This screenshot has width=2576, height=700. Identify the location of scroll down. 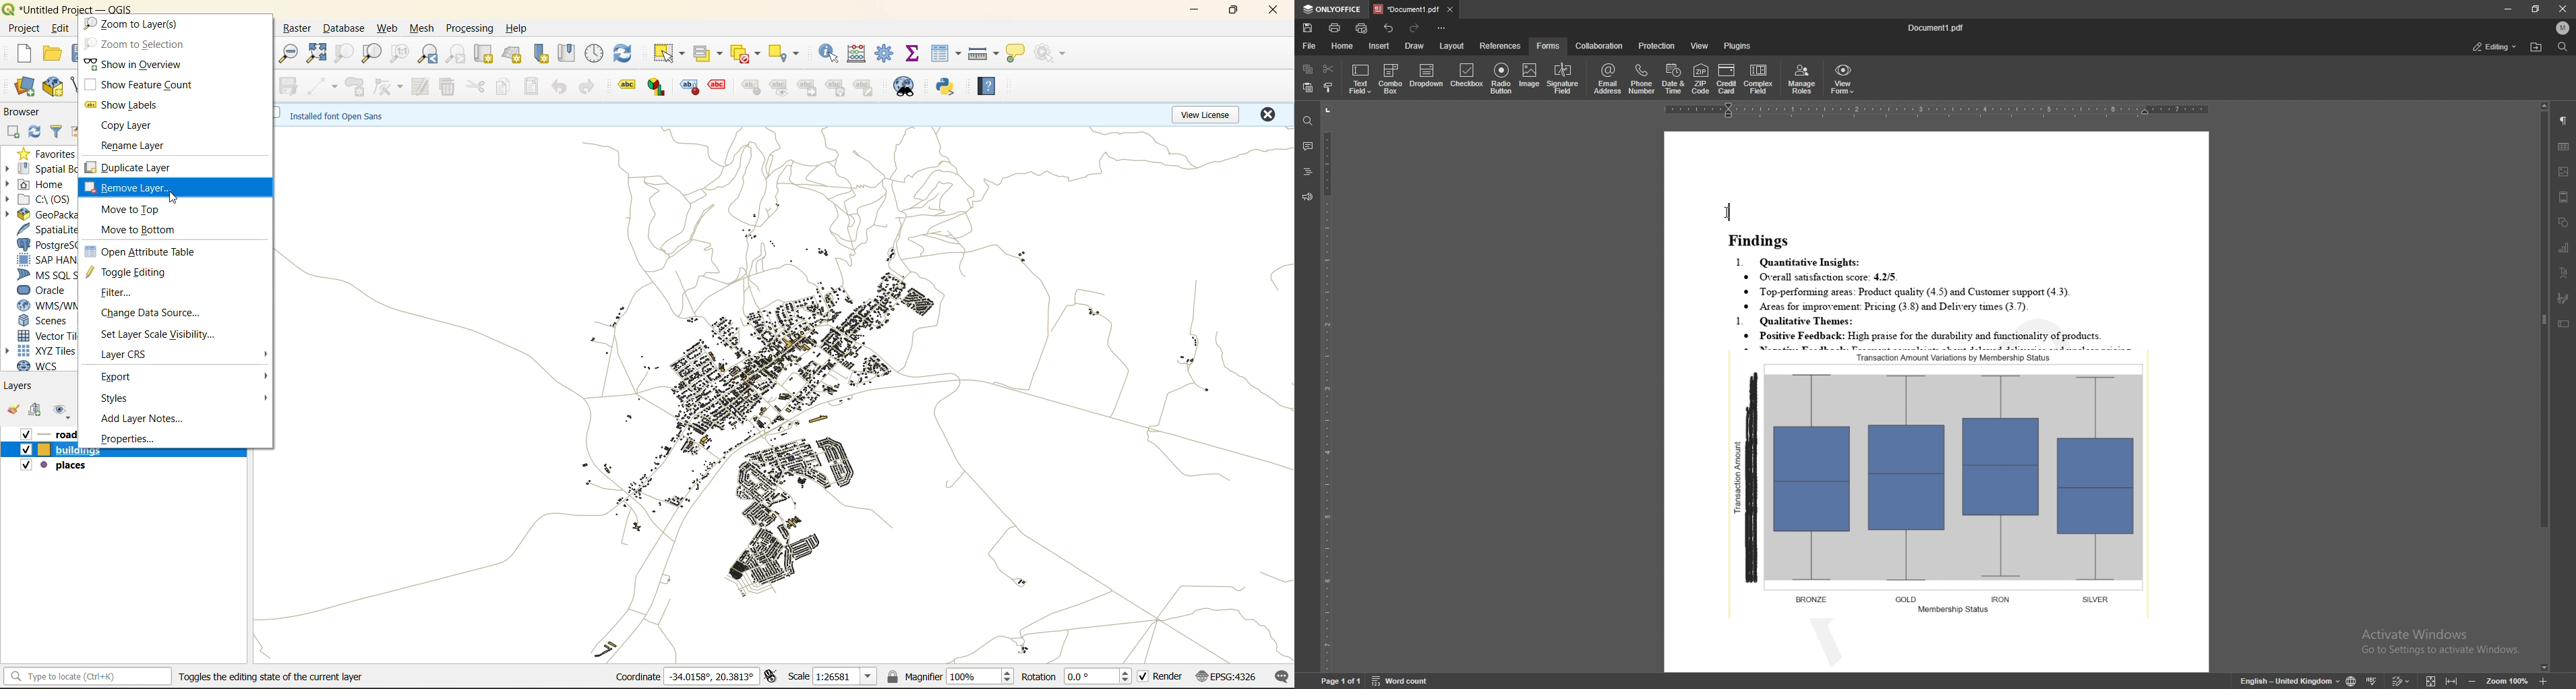
(2544, 668).